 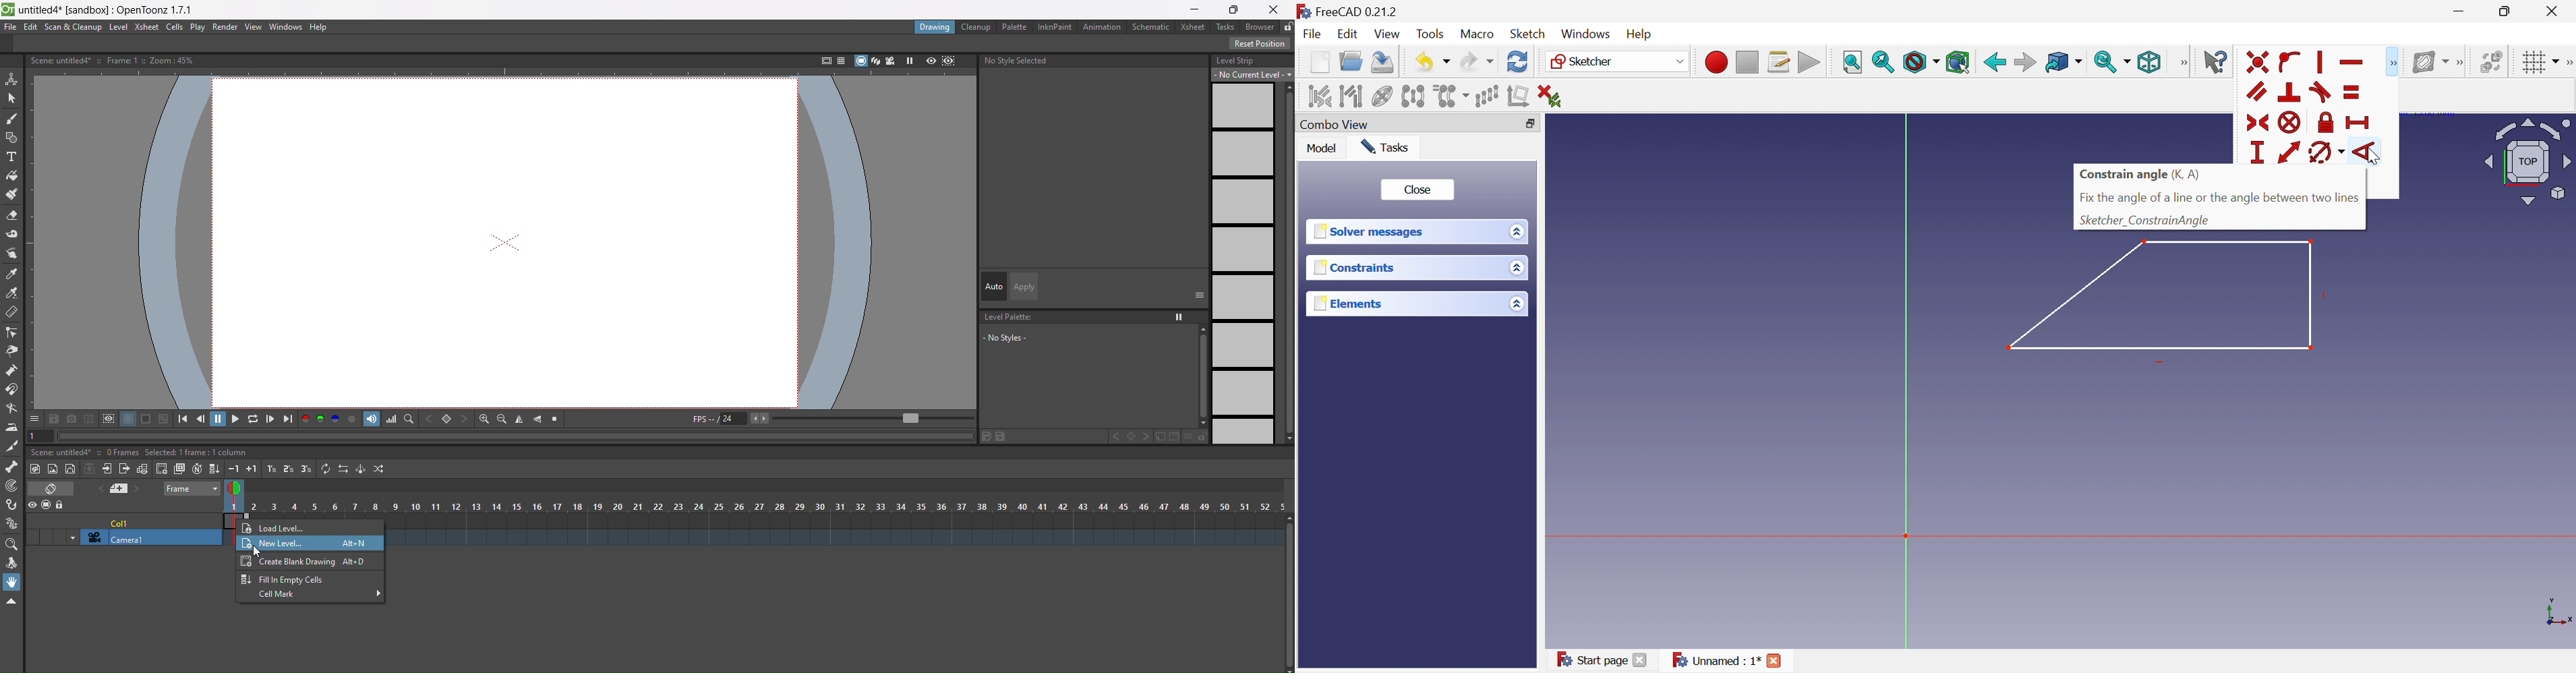 What do you see at coordinates (2326, 123) in the screenshot?
I see `Constraint lock` at bounding box center [2326, 123].